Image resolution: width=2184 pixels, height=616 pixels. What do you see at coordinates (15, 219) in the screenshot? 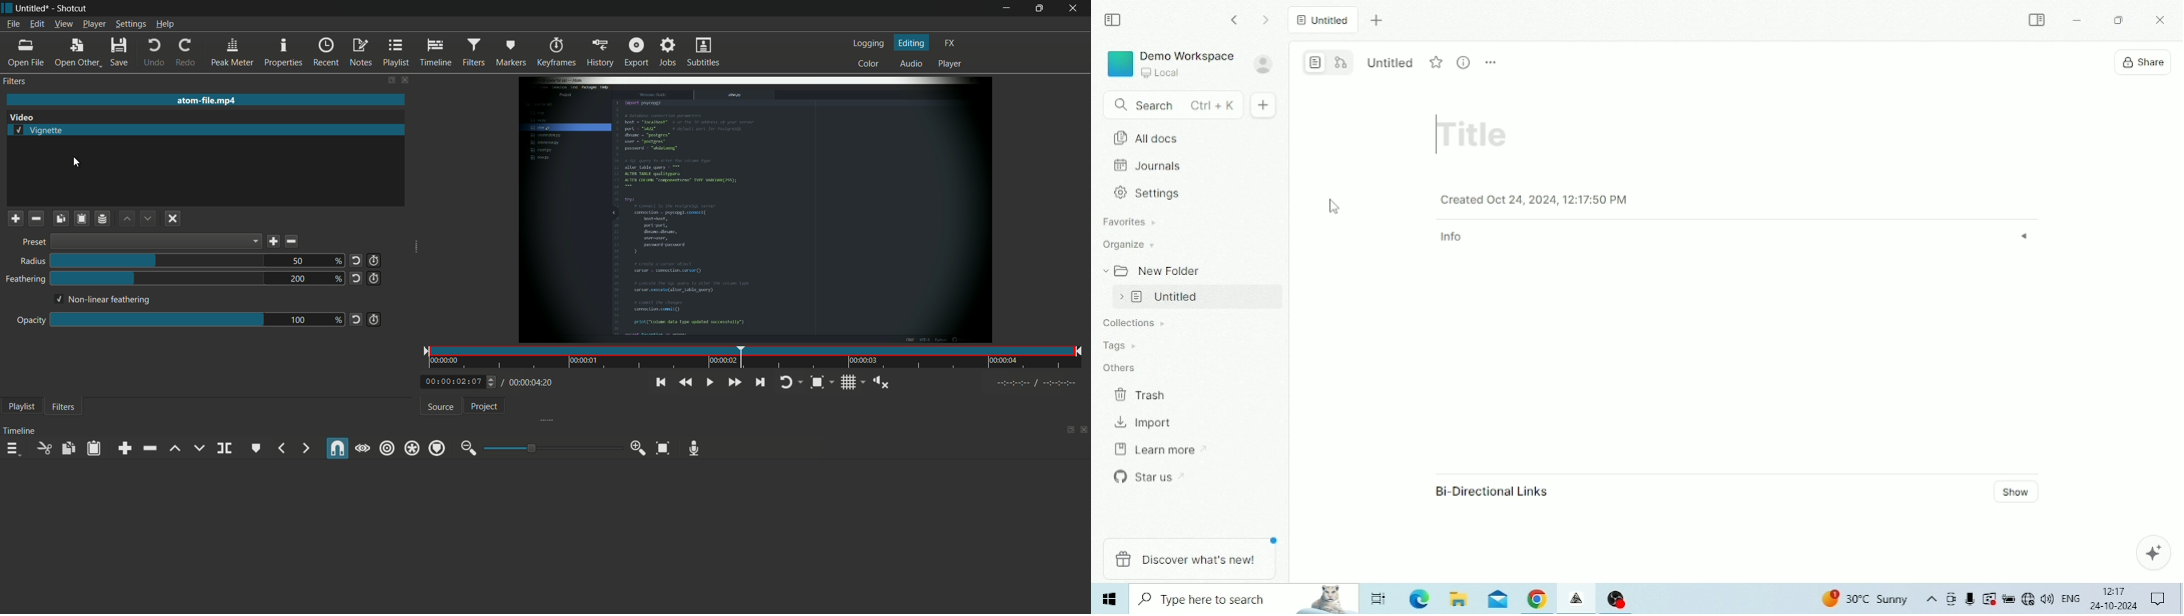
I see `add a filter` at bounding box center [15, 219].